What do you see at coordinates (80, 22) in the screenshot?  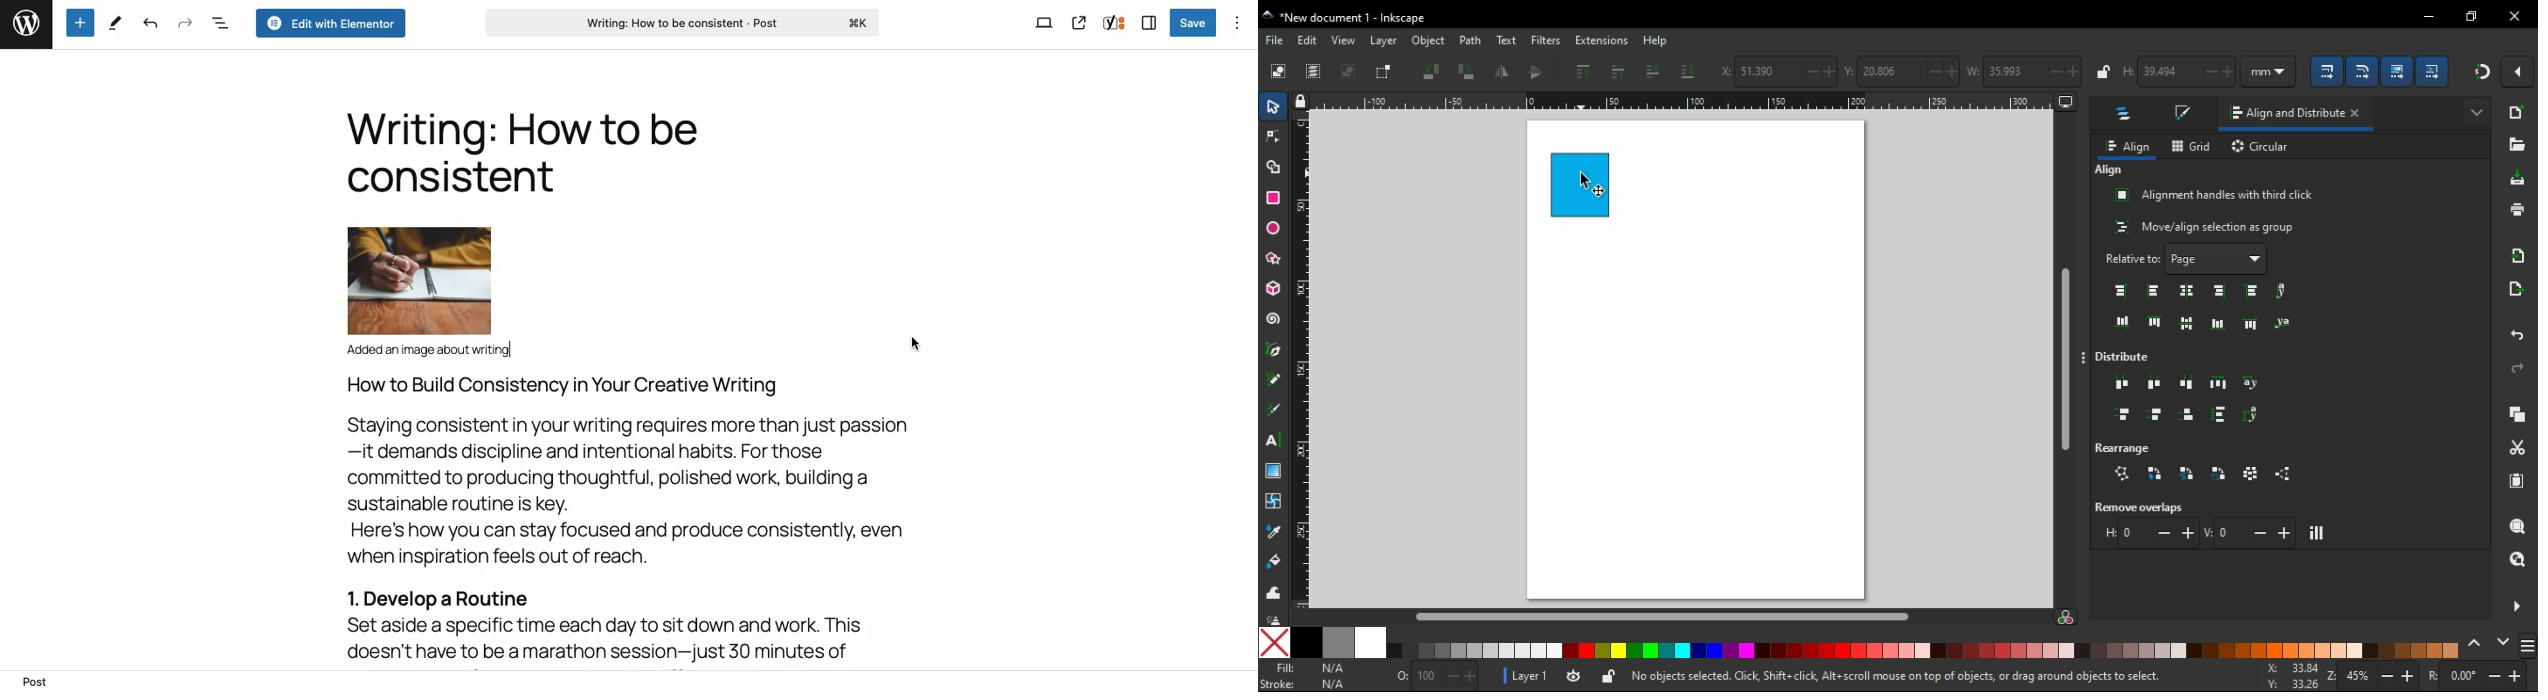 I see `Add new block` at bounding box center [80, 22].